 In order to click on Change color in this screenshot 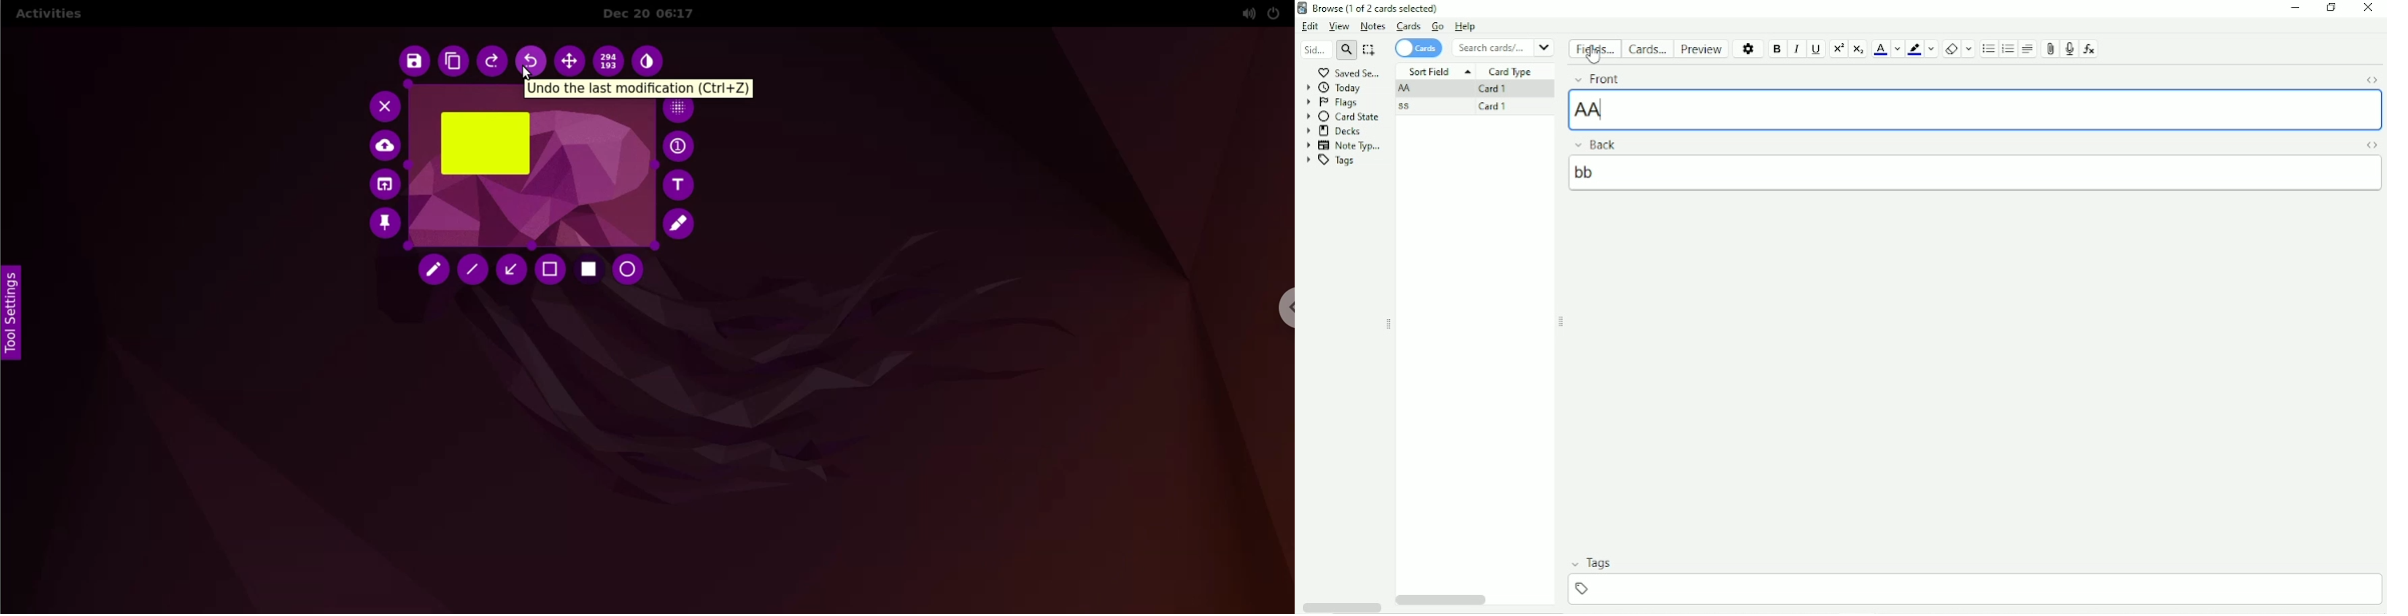, I will do `click(1897, 49)`.